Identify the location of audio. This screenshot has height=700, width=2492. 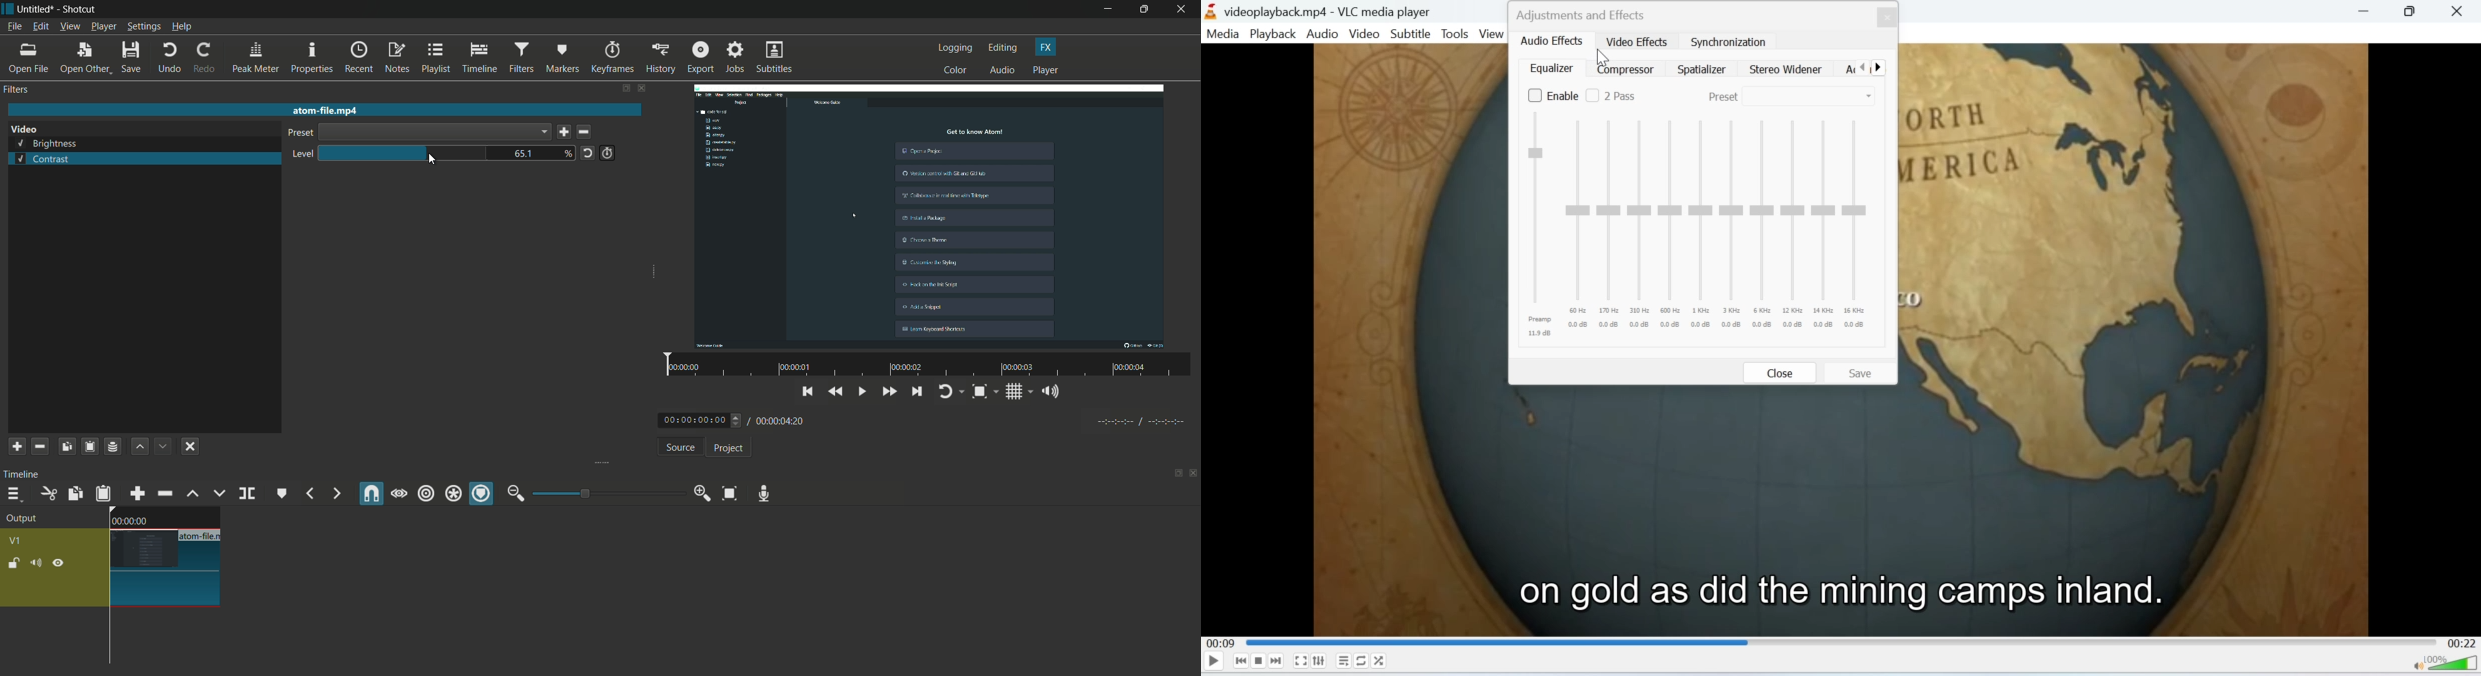
(1004, 71).